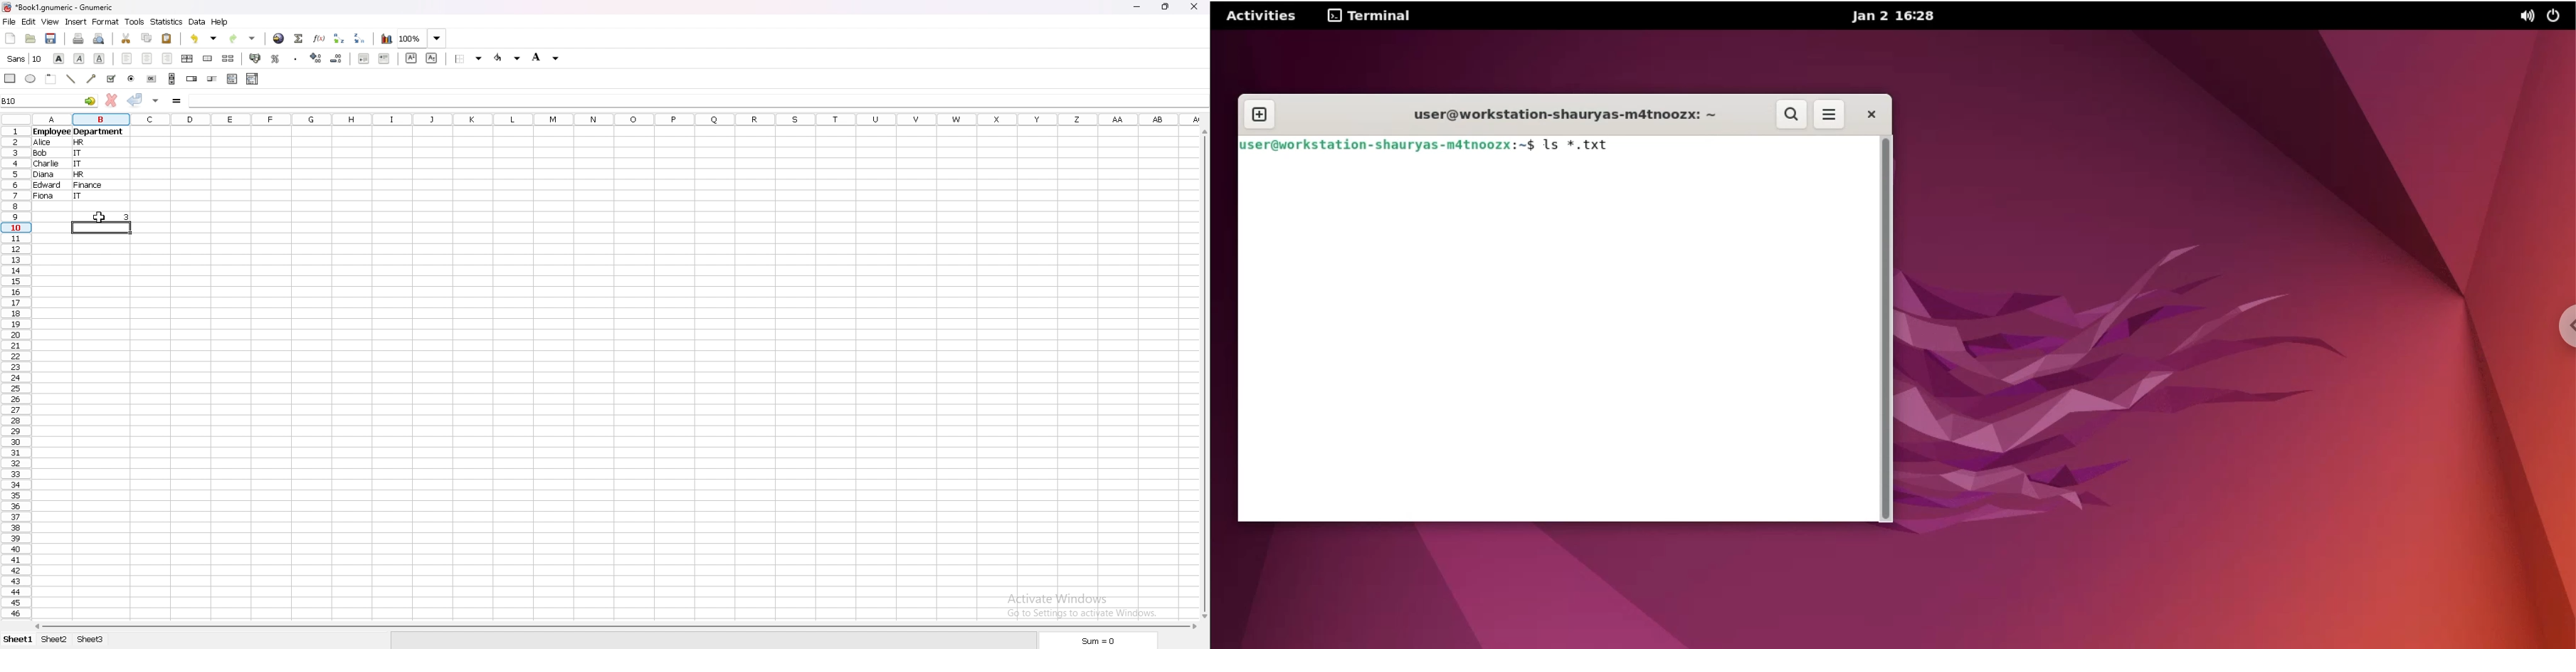 This screenshot has height=672, width=2576. I want to click on sort descending, so click(360, 38).